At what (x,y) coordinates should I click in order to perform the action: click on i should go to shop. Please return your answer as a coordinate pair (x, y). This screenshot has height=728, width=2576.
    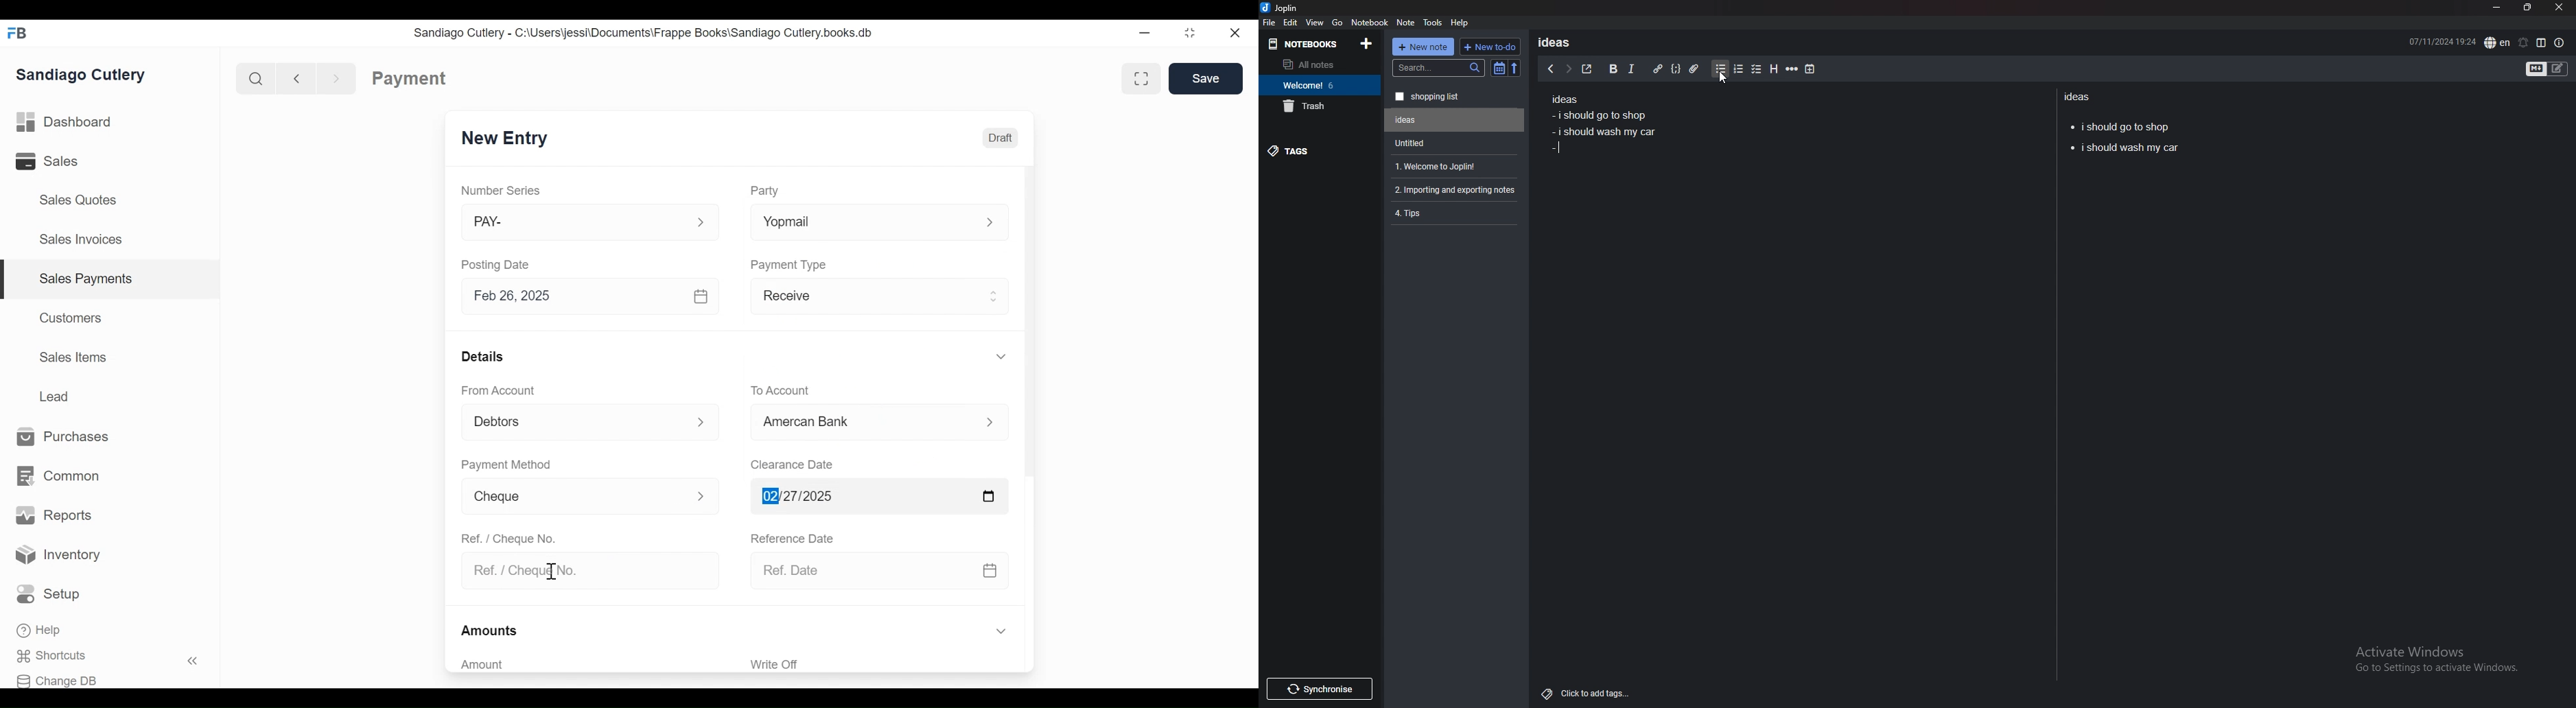
    Looking at the image, I should click on (1597, 115).